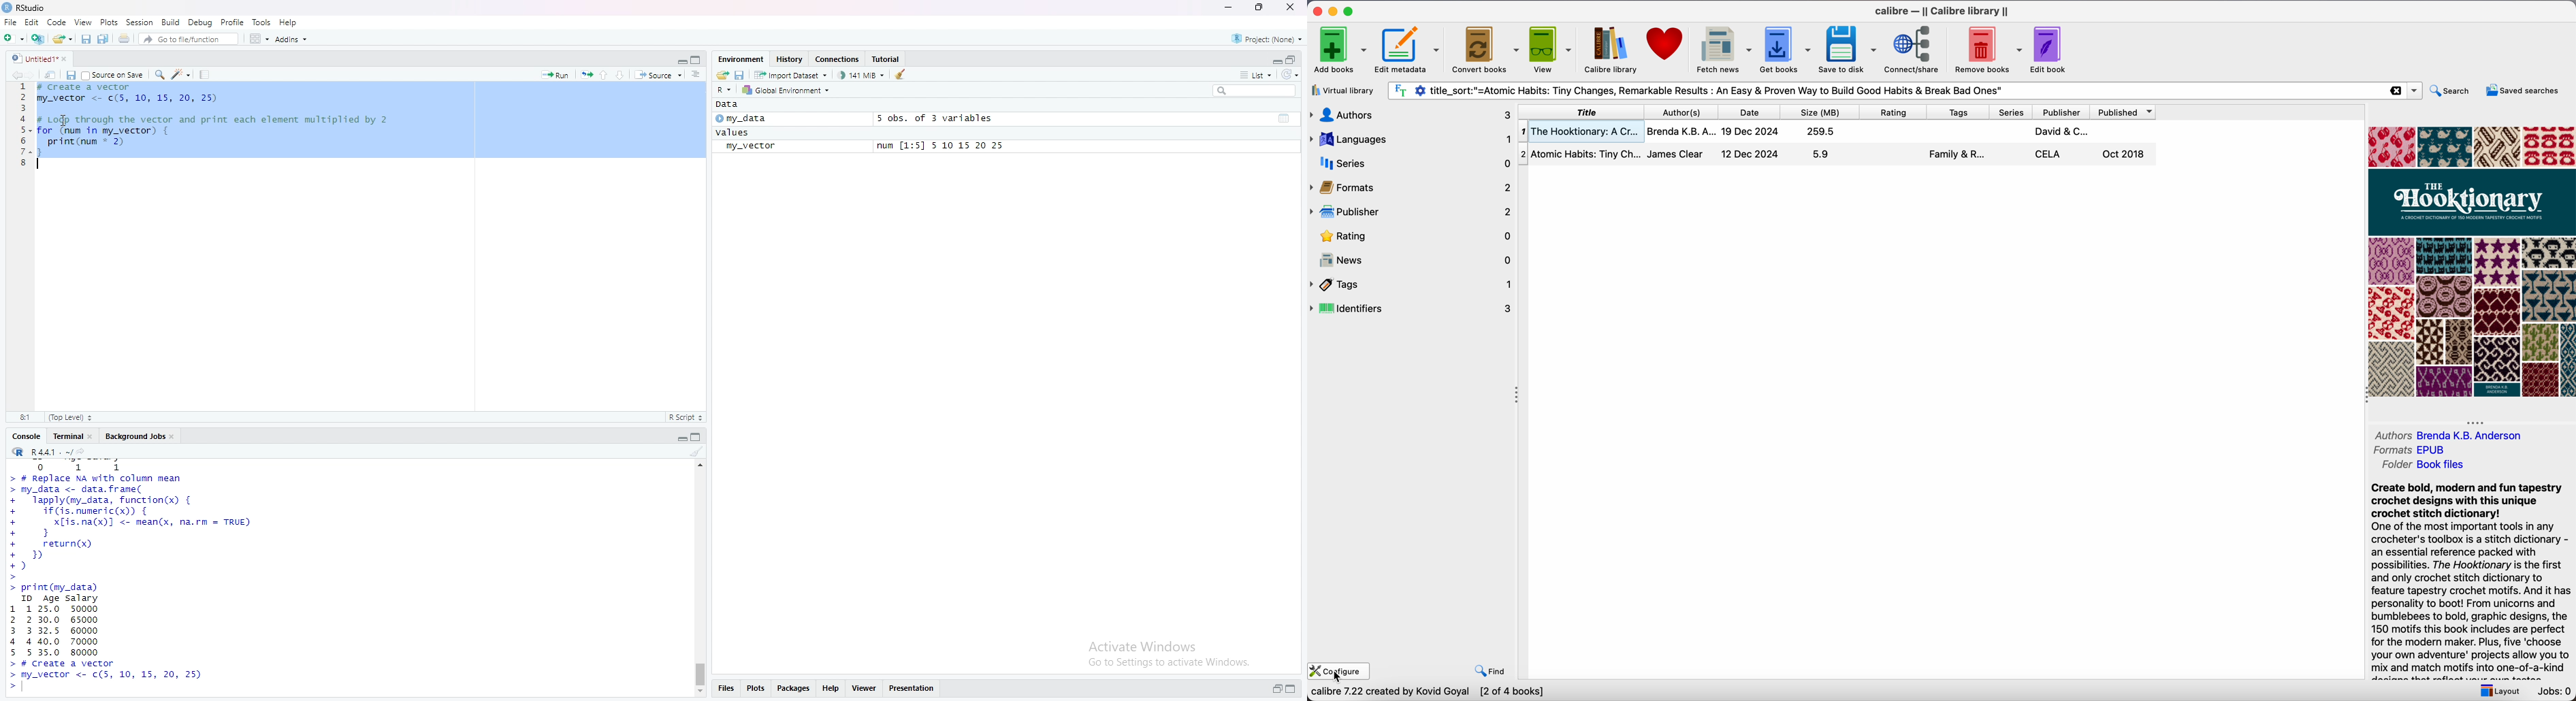 The width and height of the screenshot is (2576, 728). I want to click on Formats, so click(2392, 451).